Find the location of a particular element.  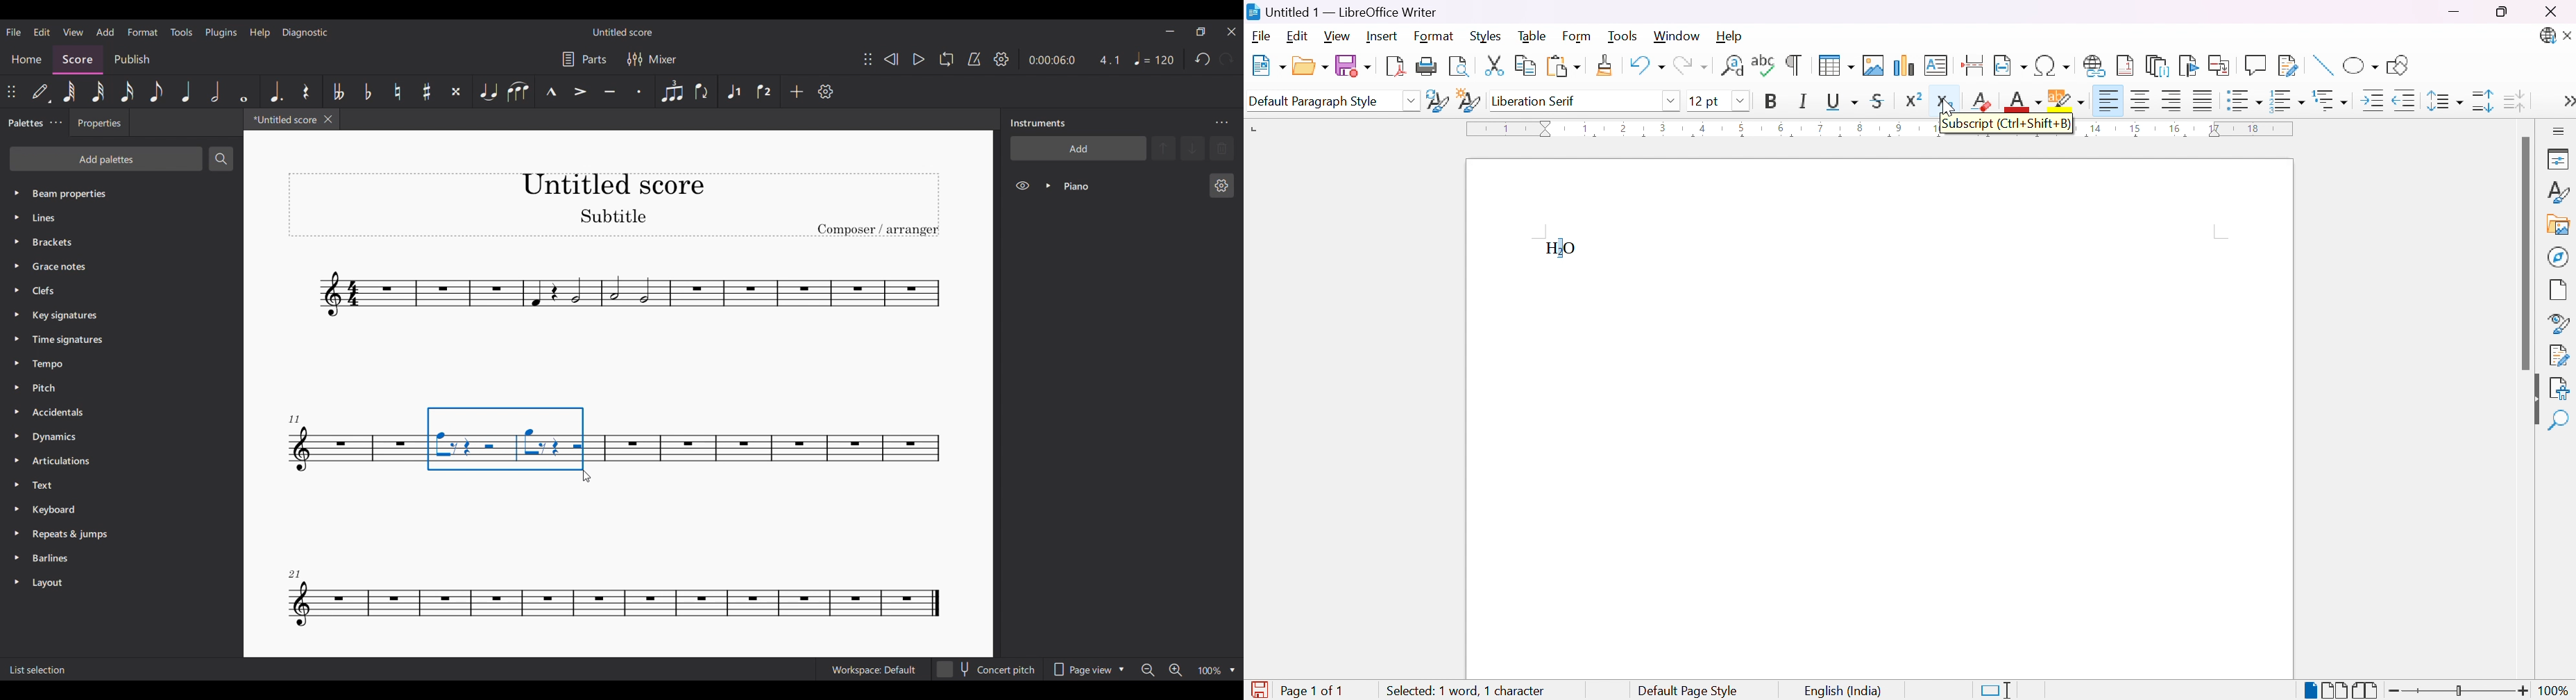

Properties panel is located at coordinates (99, 126).